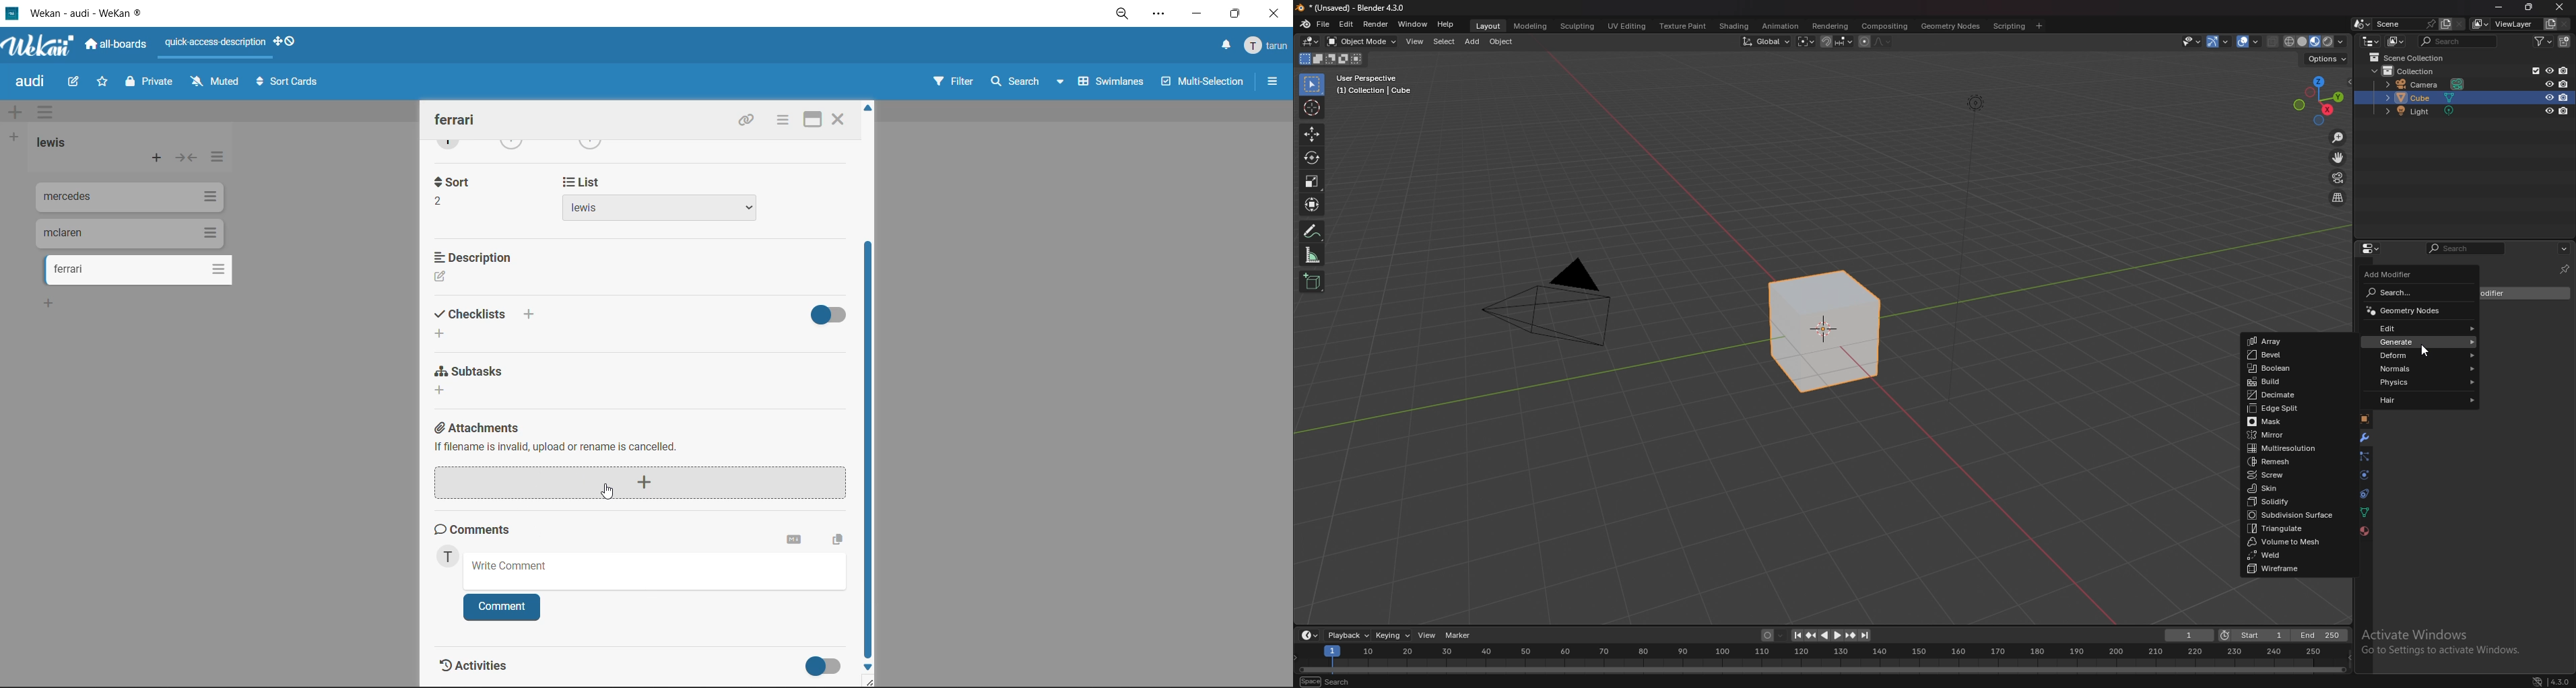 The width and height of the screenshot is (2576, 700). What do you see at coordinates (476, 381) in the screenshot?
I see `subtasks` at bounding box center [476, 381].